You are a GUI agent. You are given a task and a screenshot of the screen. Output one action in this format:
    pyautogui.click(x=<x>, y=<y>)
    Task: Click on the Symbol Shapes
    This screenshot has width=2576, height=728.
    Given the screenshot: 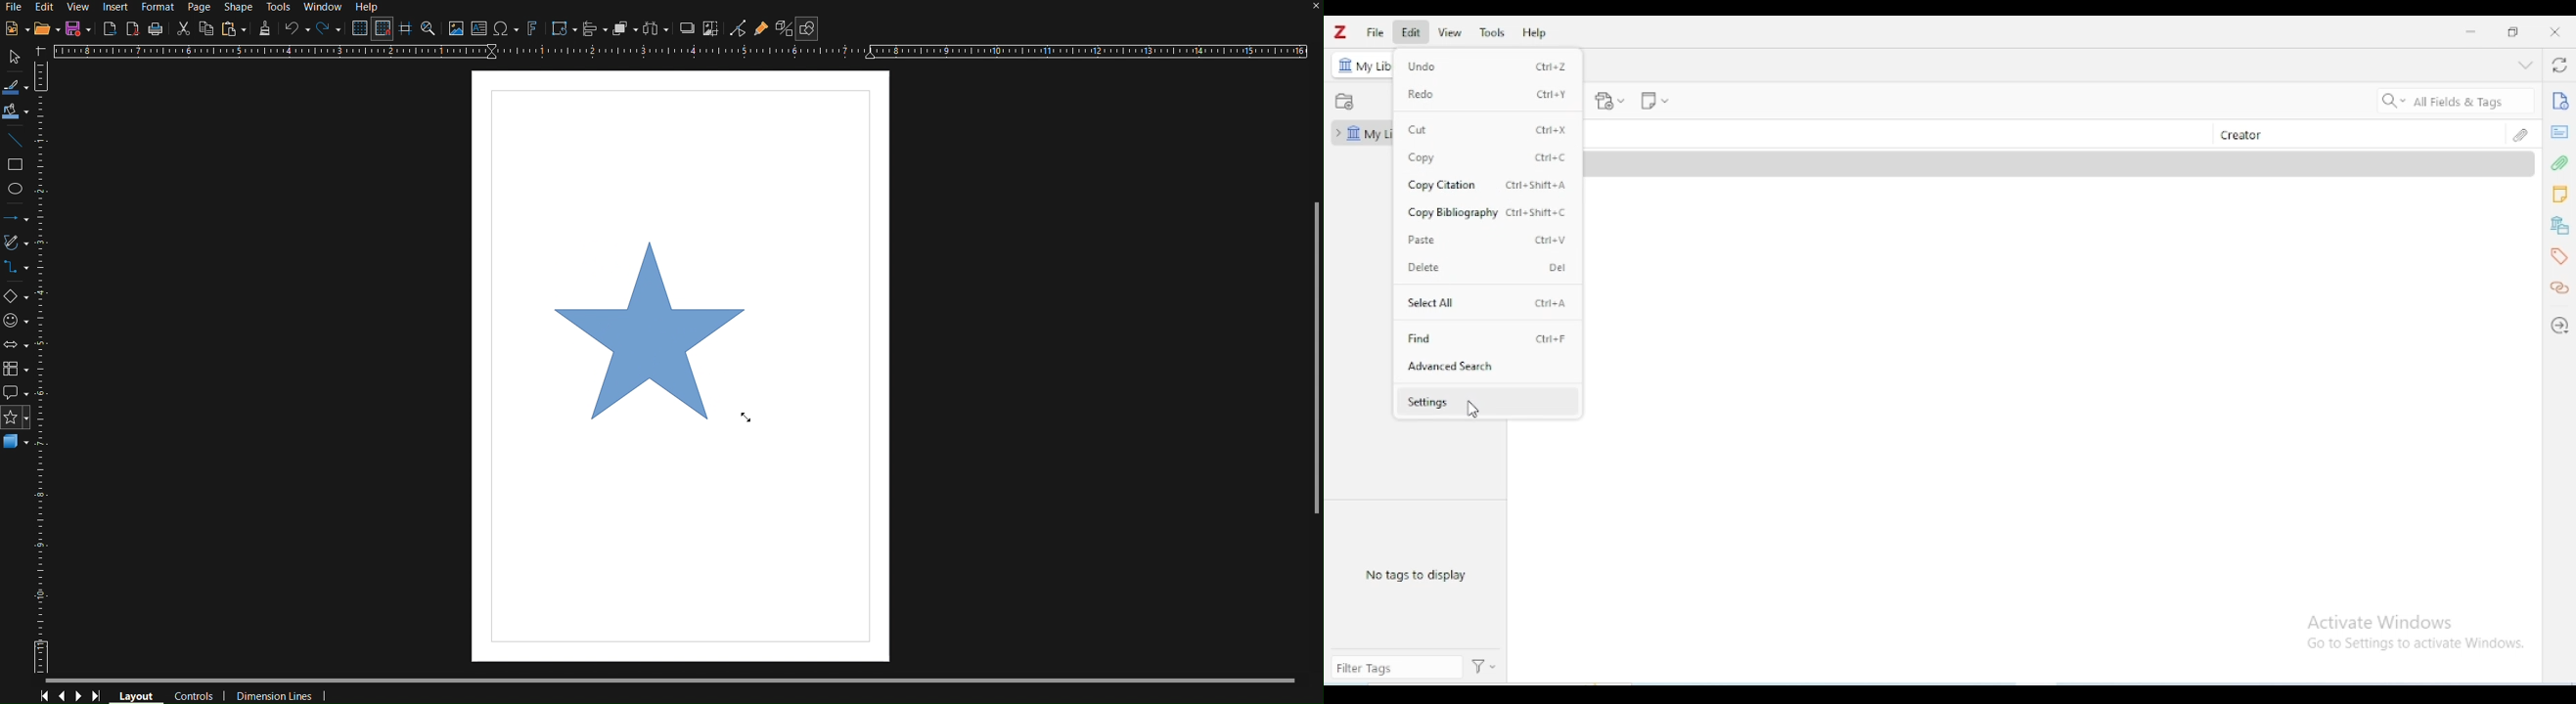 What is the action you would take?
    pyautogui.click(x=18, y=322)
    